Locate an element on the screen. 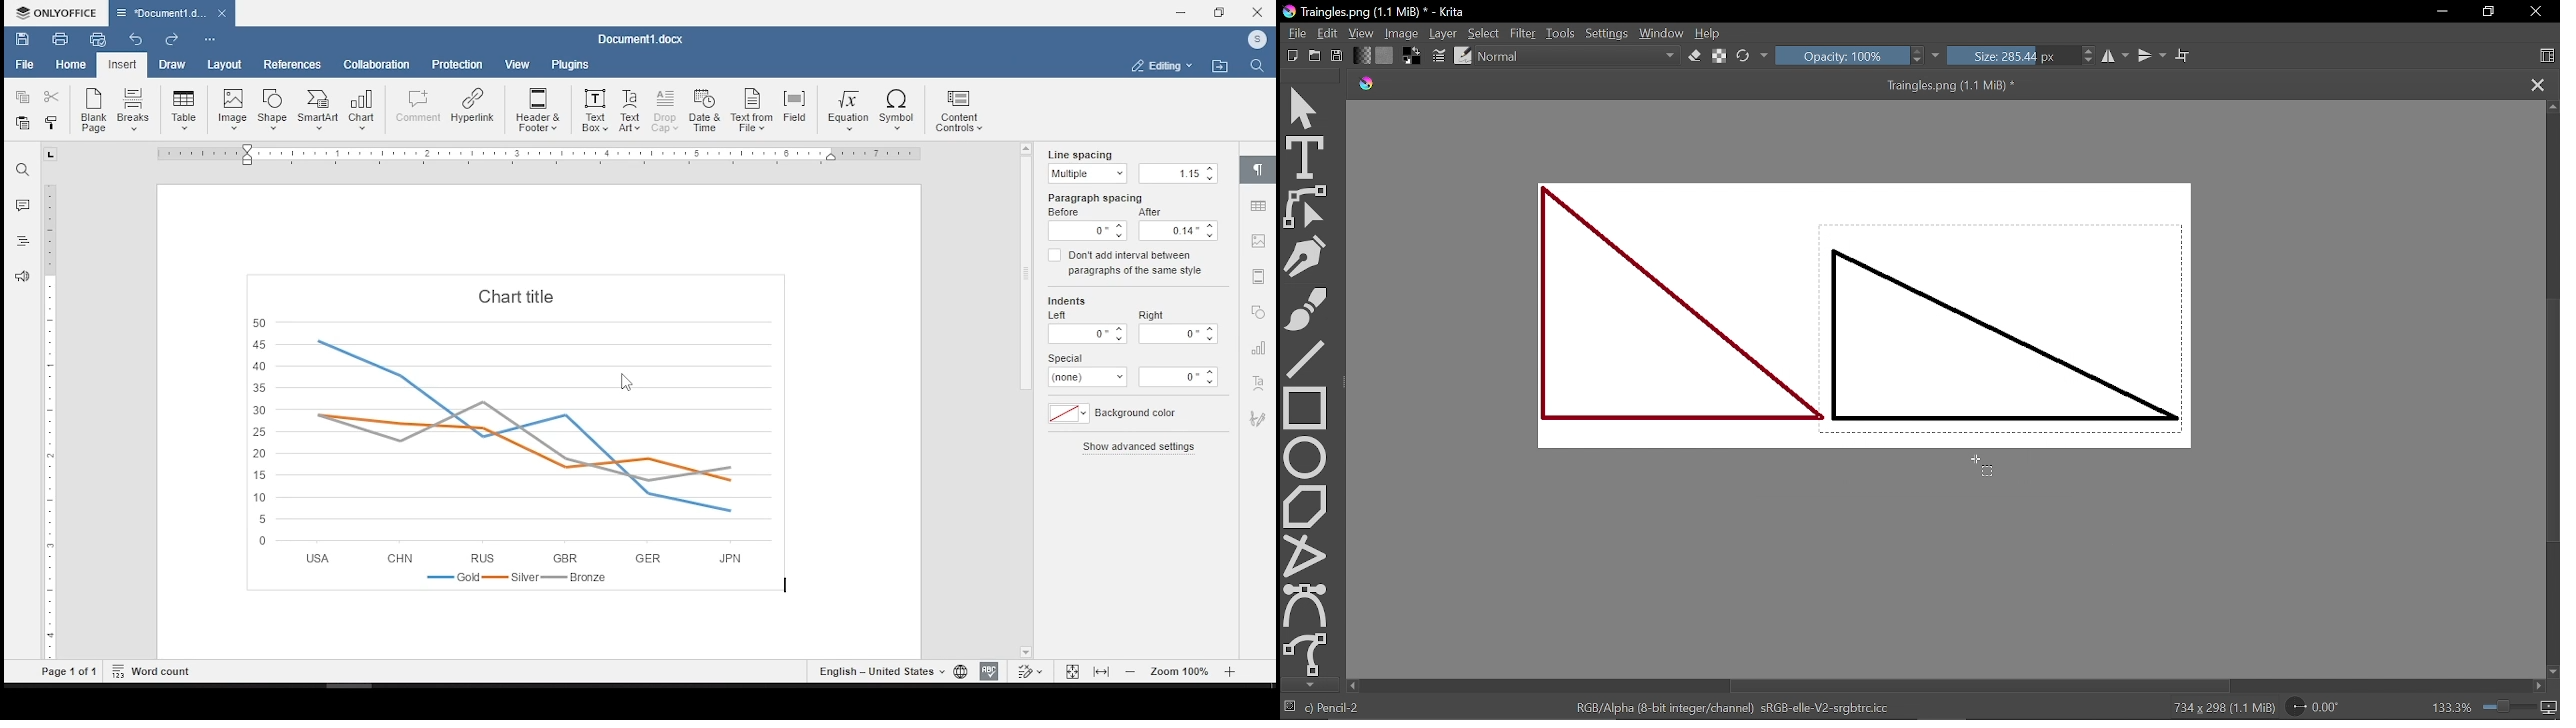 Image resolution: width=2576 pixels, height=728 pixels. insert shape is located at coordinates (273, 109).